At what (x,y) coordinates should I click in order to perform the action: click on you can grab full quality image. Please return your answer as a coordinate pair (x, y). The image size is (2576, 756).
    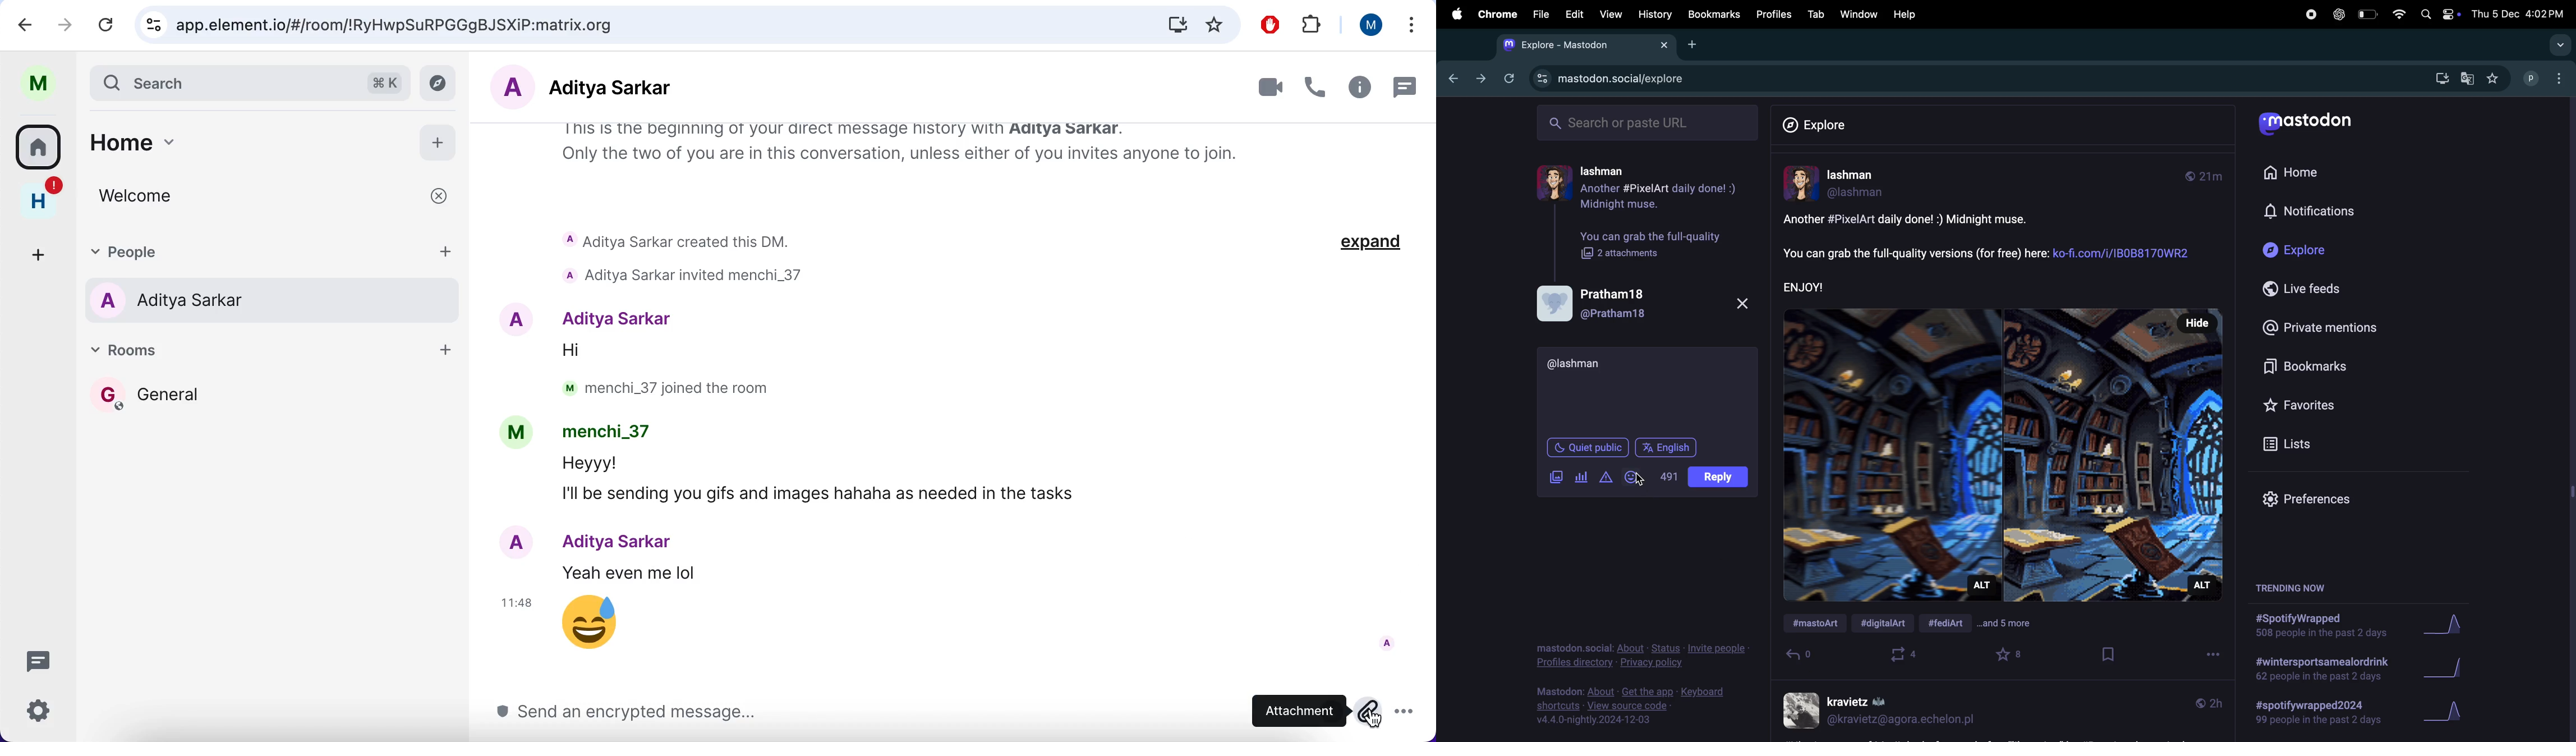
    Looking at the image, I should click on (1655, 245).